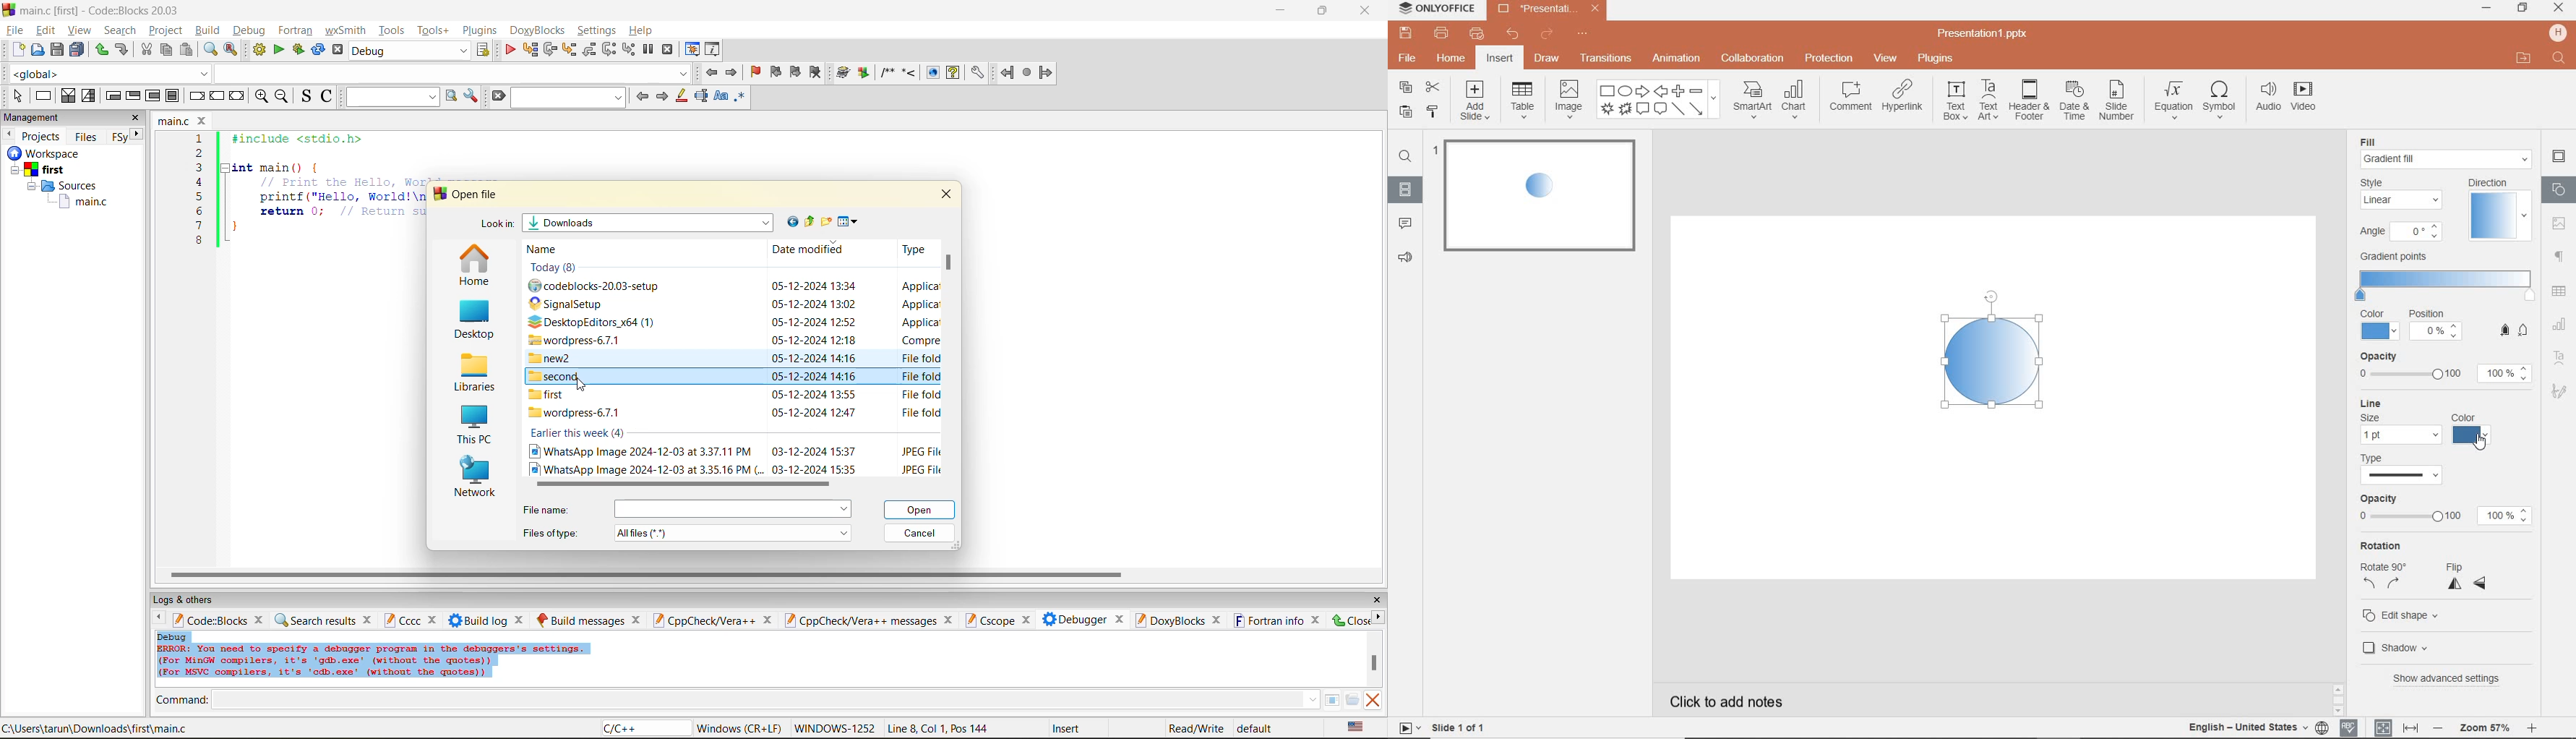 The height and width of the screenshot is (756, 2576). What do you see at coordinates (578, 433) in the screenshot?
I see `earlier this week` at bounding box center [578, 433].